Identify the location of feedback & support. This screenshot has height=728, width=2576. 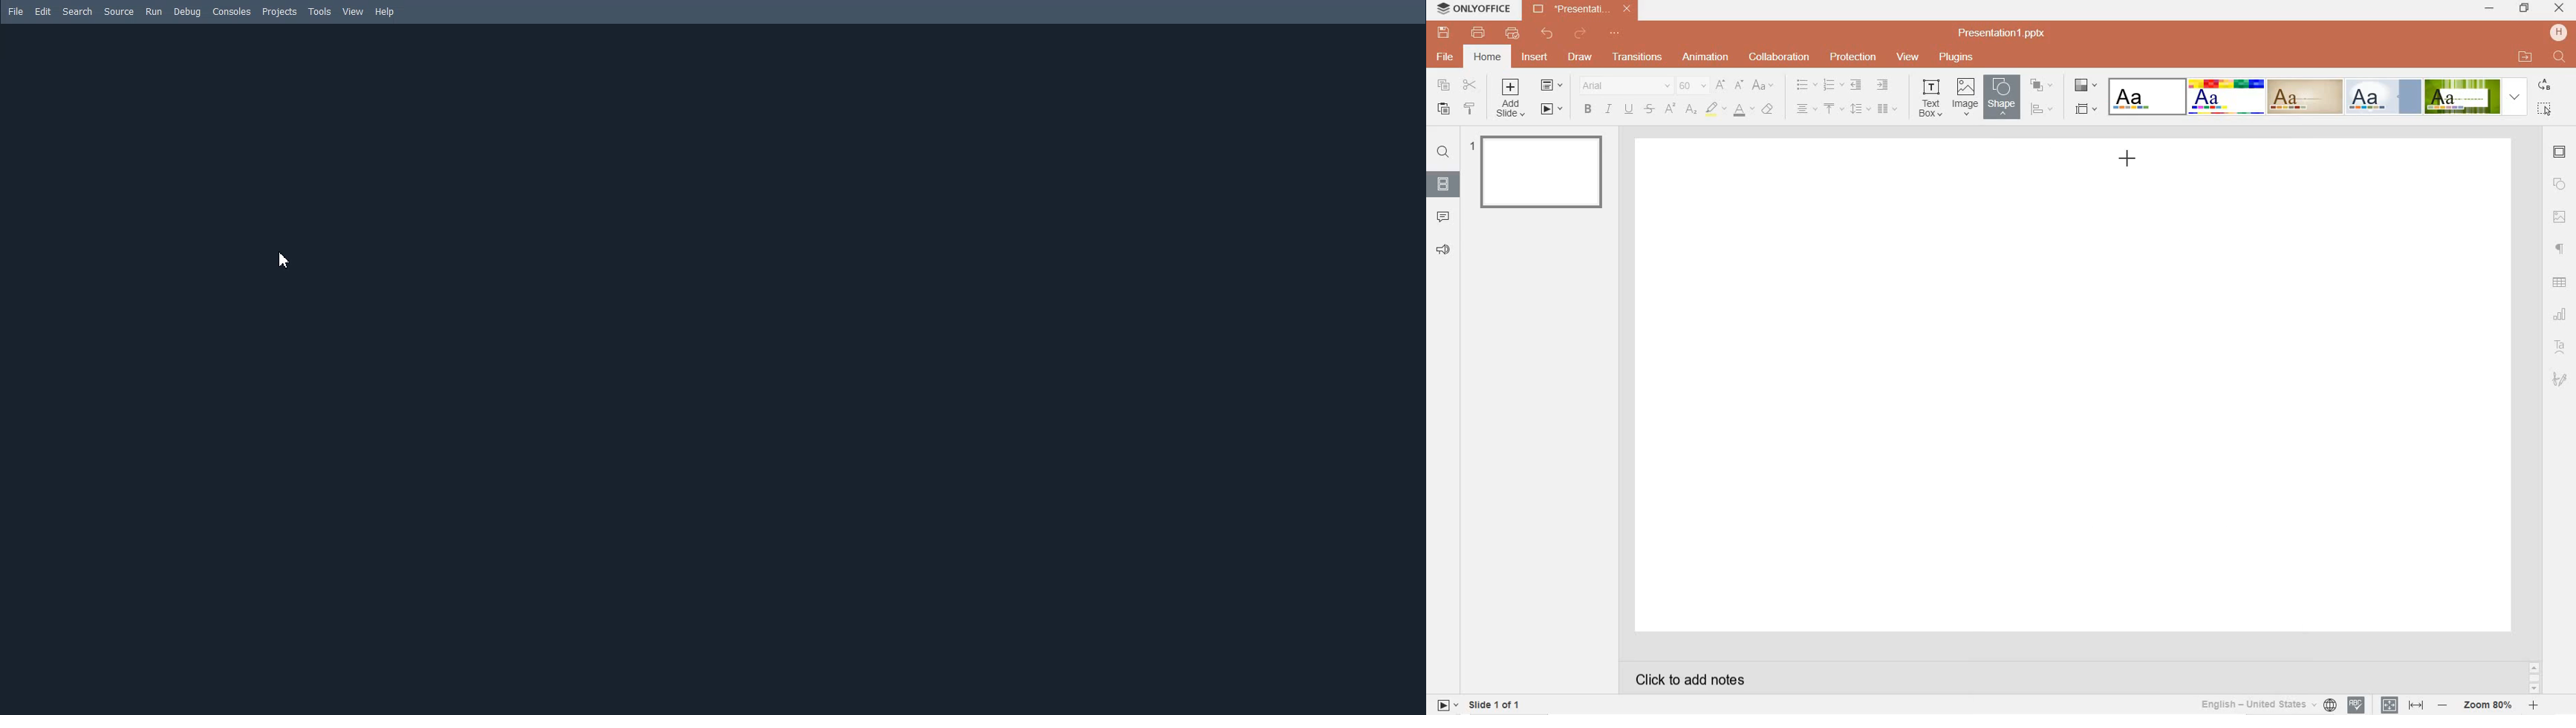
(1443, 250).